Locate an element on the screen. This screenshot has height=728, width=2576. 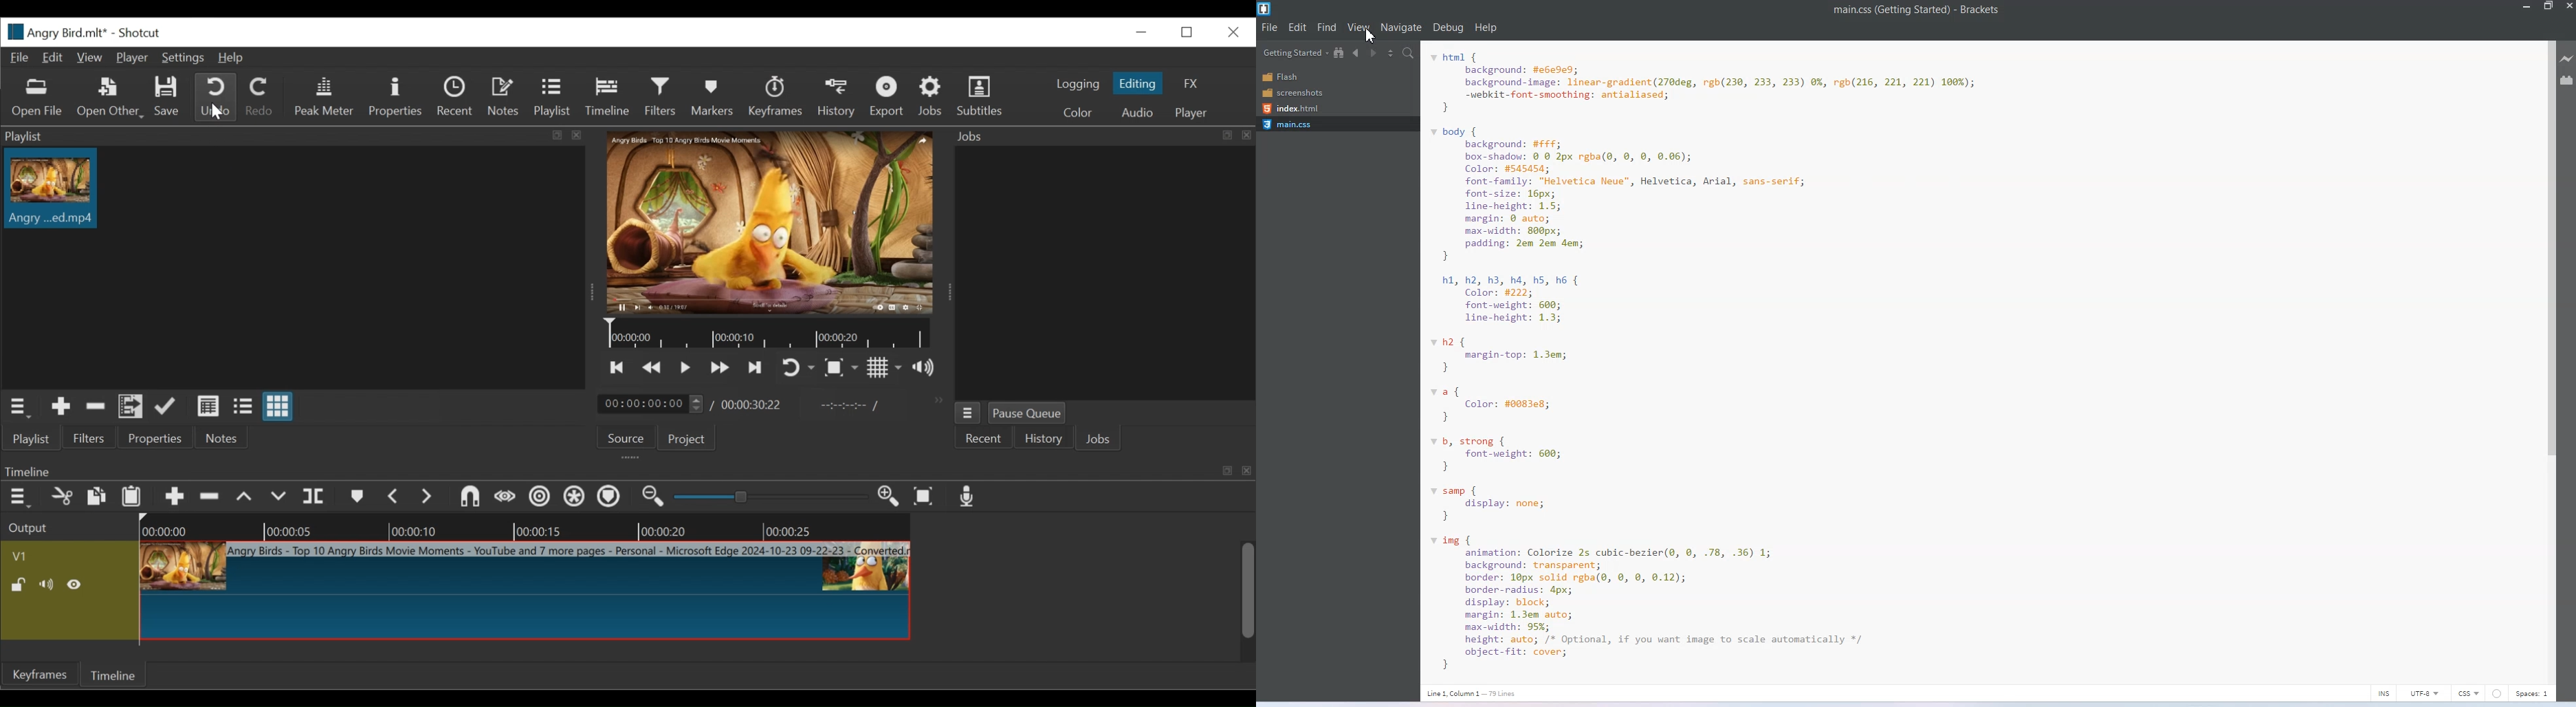
Close is located at coordinates (2568, 6).